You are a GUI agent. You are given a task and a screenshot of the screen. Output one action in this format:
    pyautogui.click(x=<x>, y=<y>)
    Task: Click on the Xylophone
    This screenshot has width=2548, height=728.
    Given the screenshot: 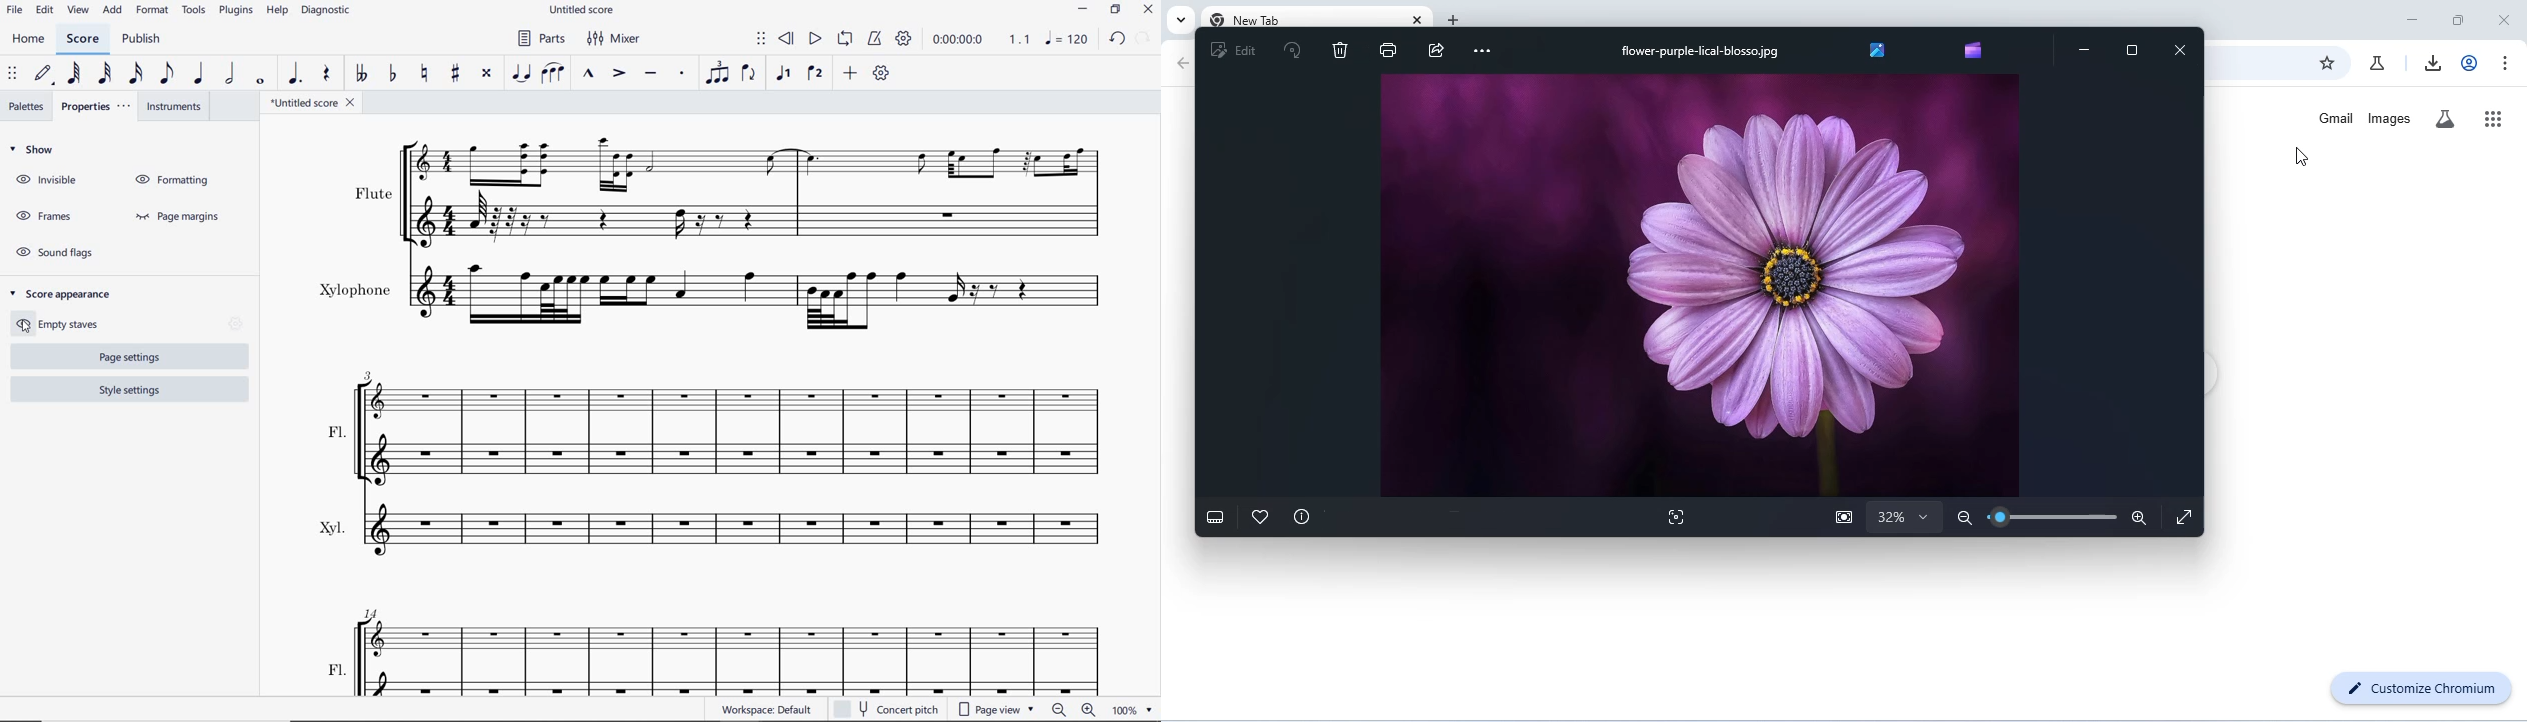 What is the action you would take?
    pyautogui.click(x=709, y=295)
    